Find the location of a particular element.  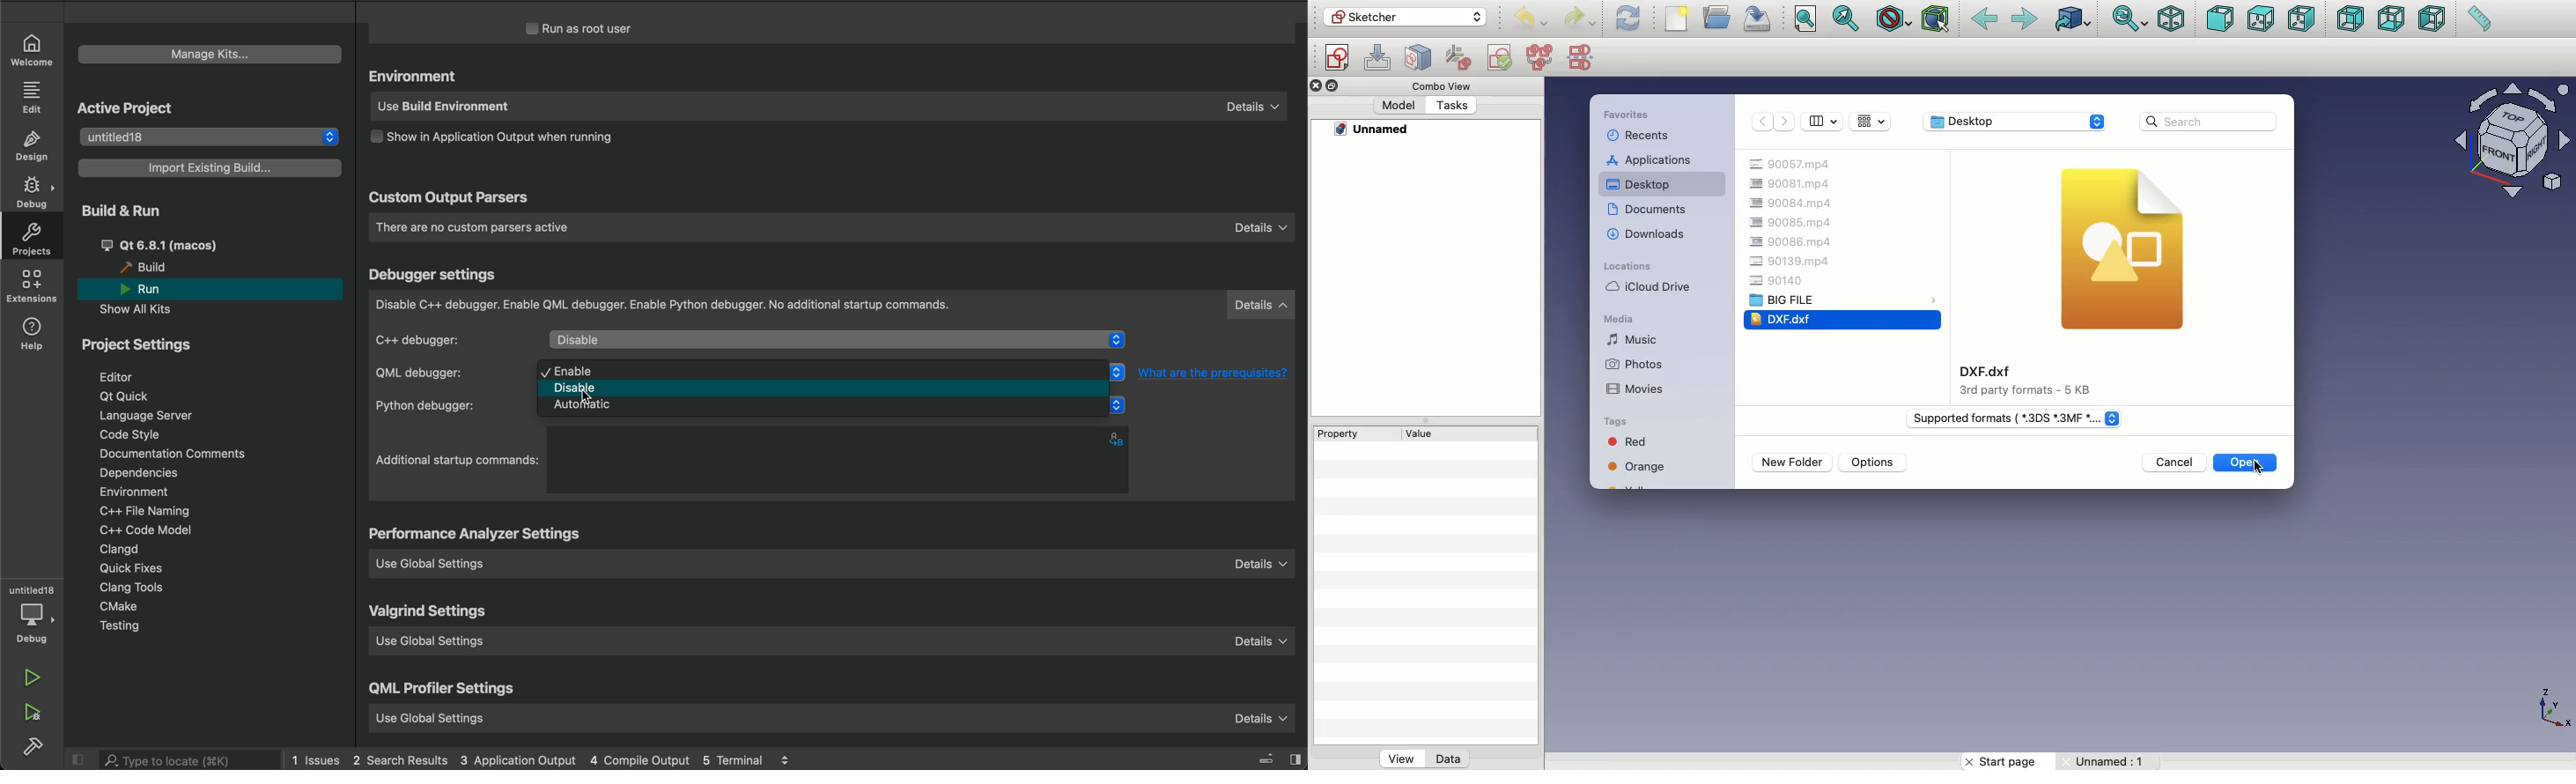

use build  is located at coordinates (827, 108).